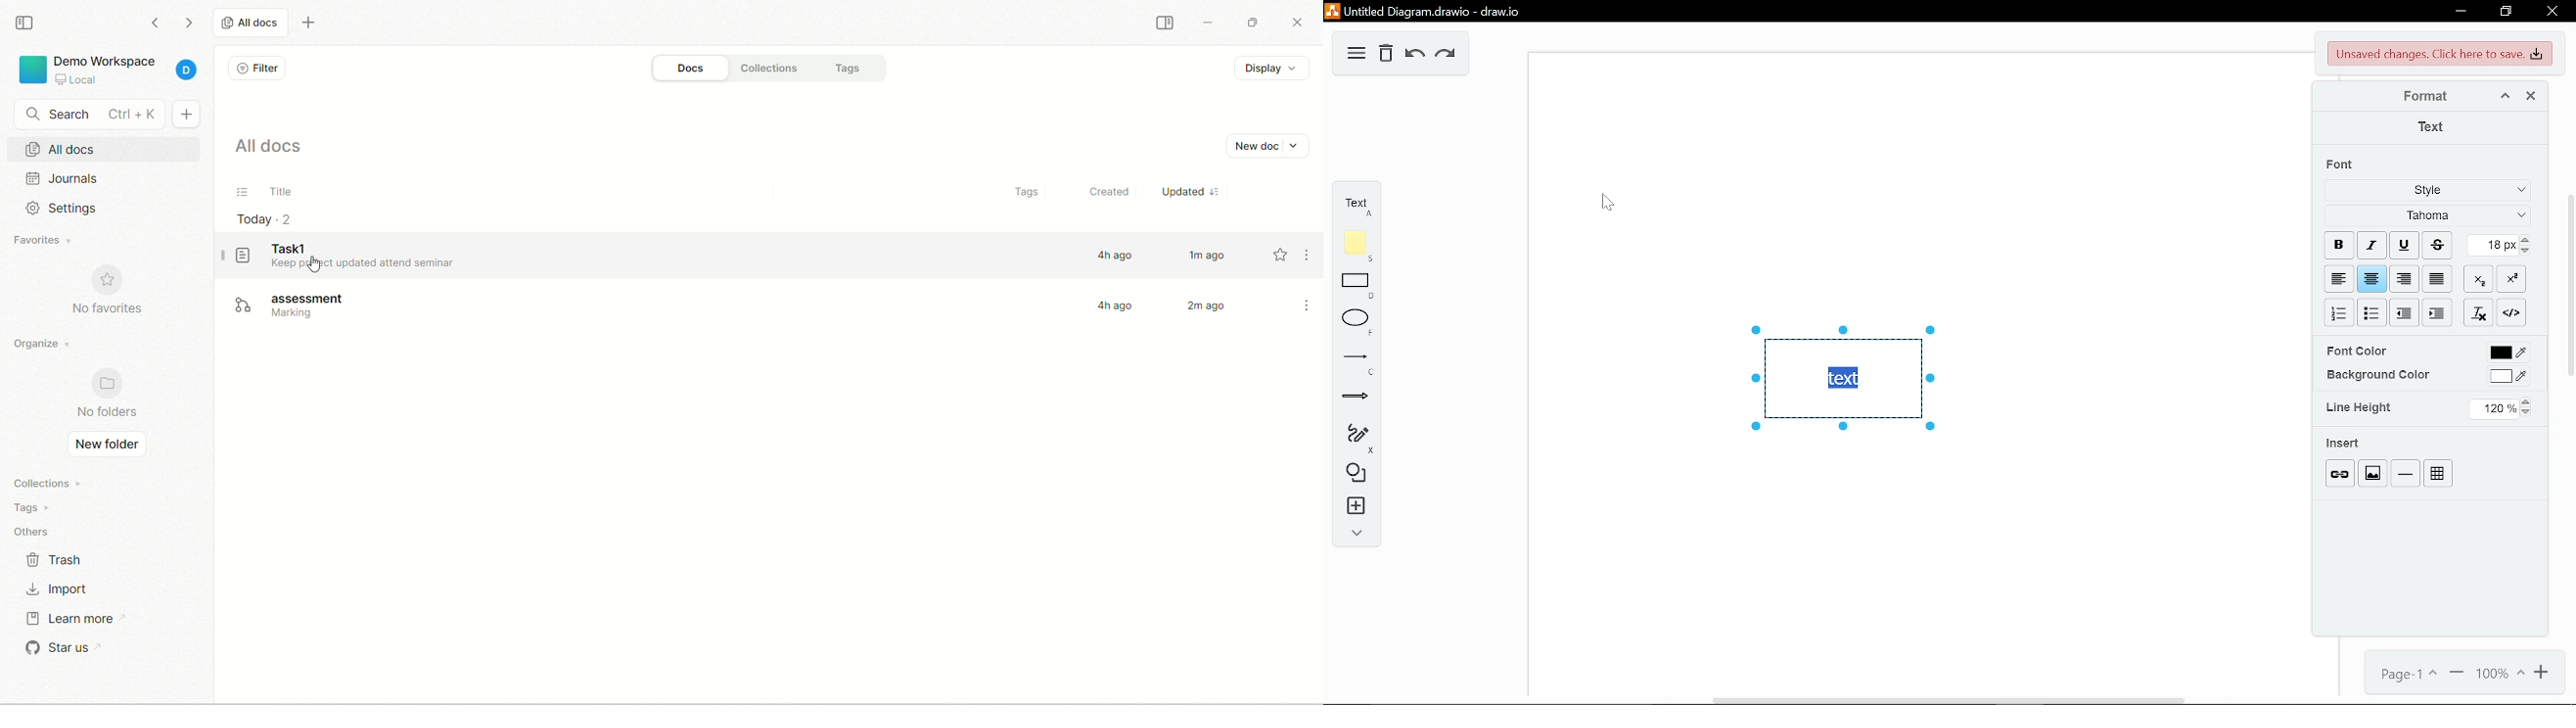 This screenshot has height=728, width=2576. I want to click on font style selected to tahoma, so click(2424, 216).